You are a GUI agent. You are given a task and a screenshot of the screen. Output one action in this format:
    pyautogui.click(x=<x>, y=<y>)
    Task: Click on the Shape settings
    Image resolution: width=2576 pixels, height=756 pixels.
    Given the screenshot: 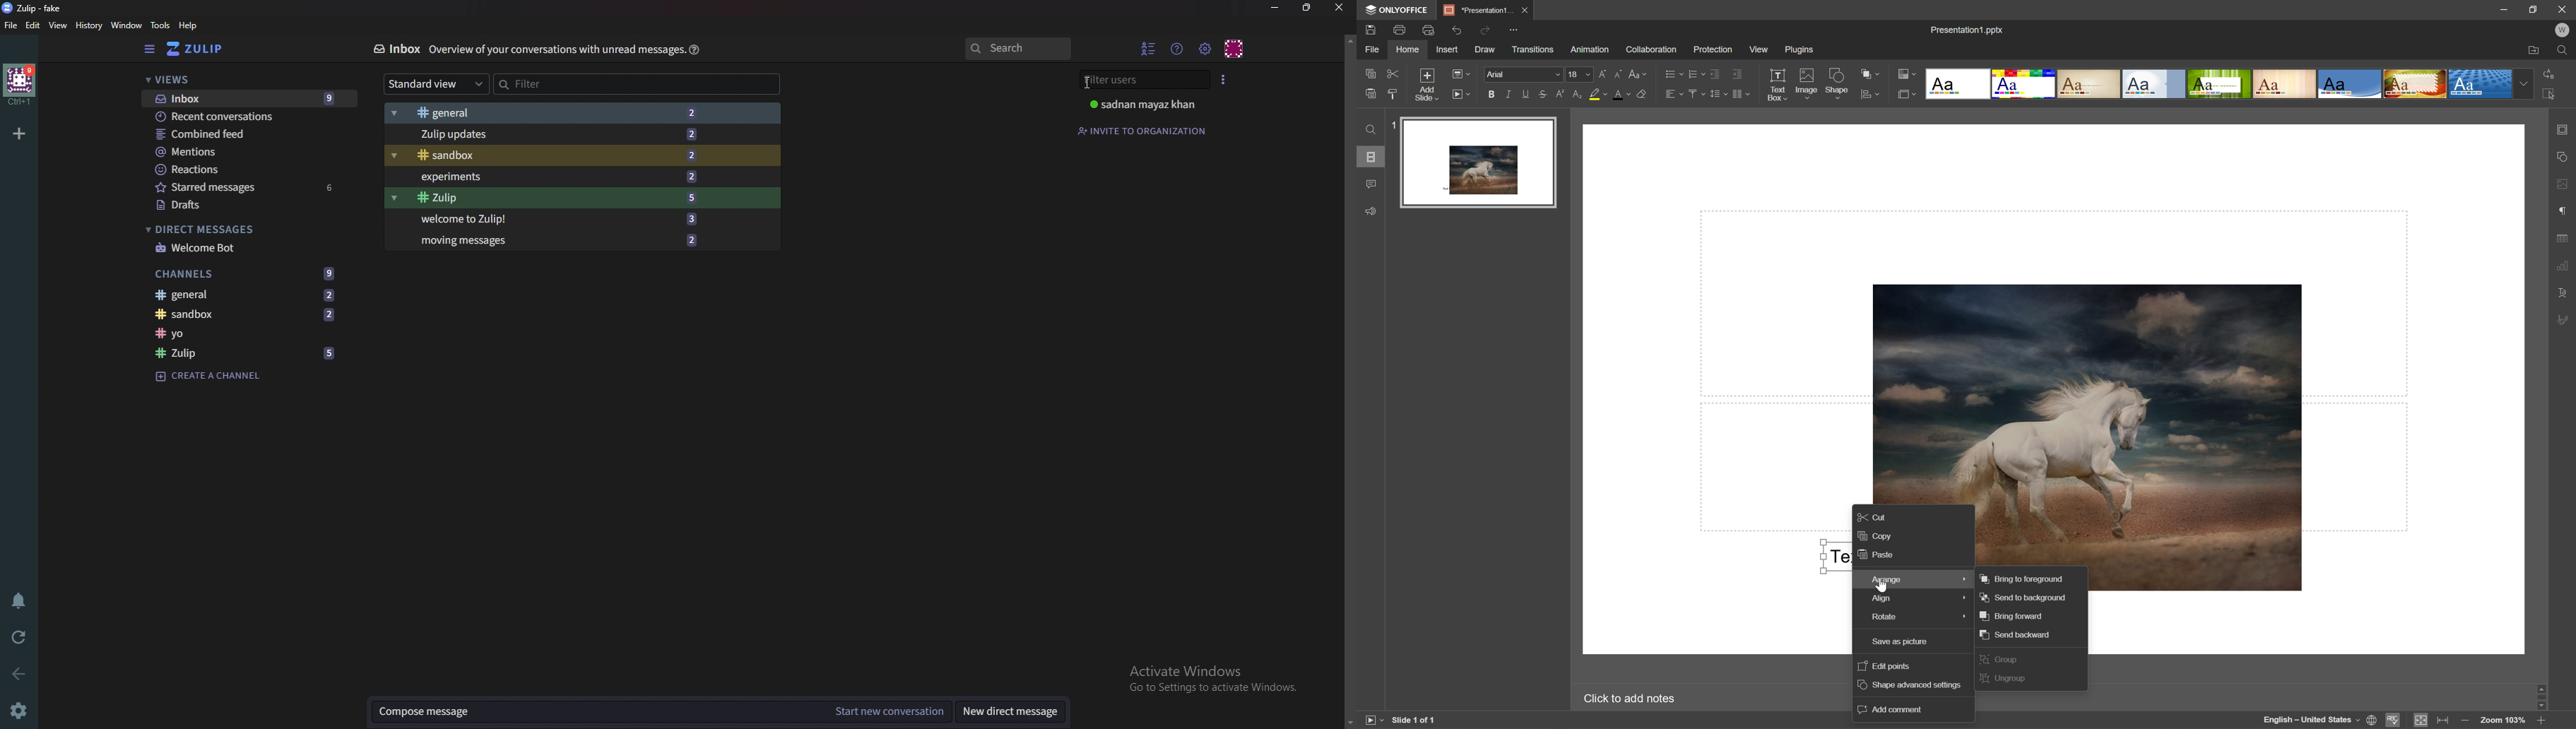 What is the action you would take?
    pyautogui.click(x=2566, y=155)
    